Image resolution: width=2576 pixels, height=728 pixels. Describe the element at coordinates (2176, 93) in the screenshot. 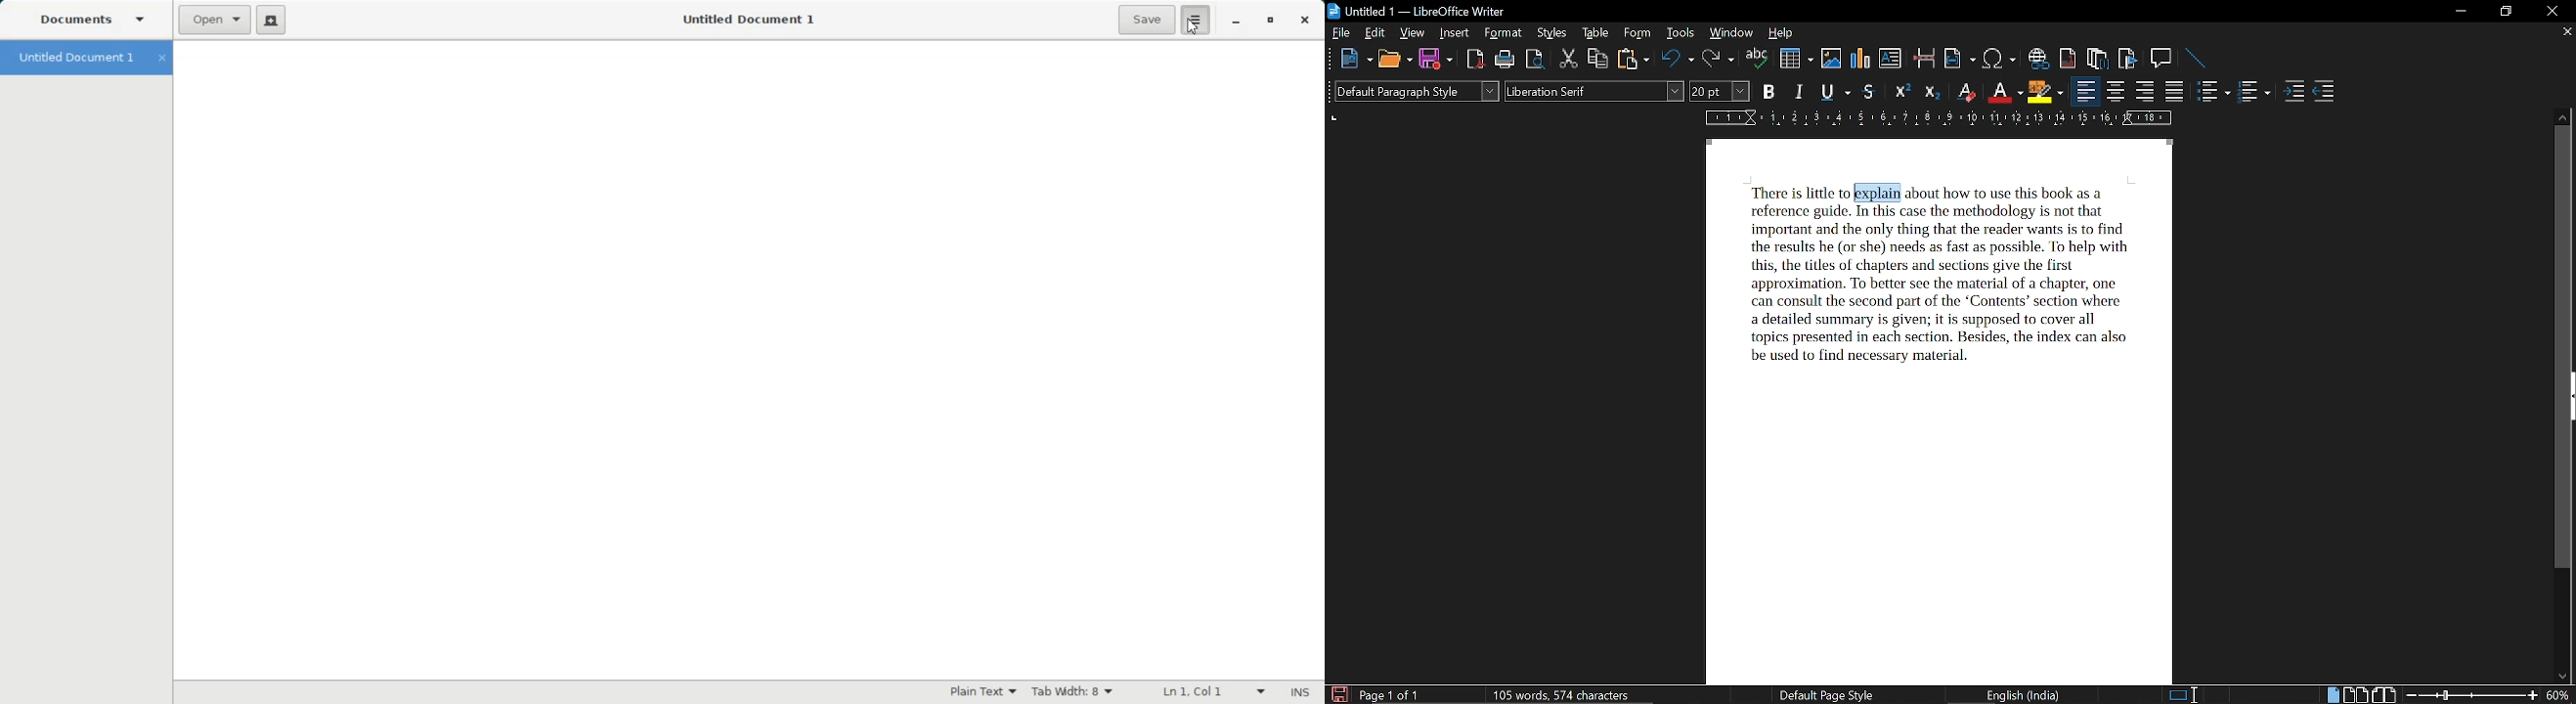

I see `justified` at that location.